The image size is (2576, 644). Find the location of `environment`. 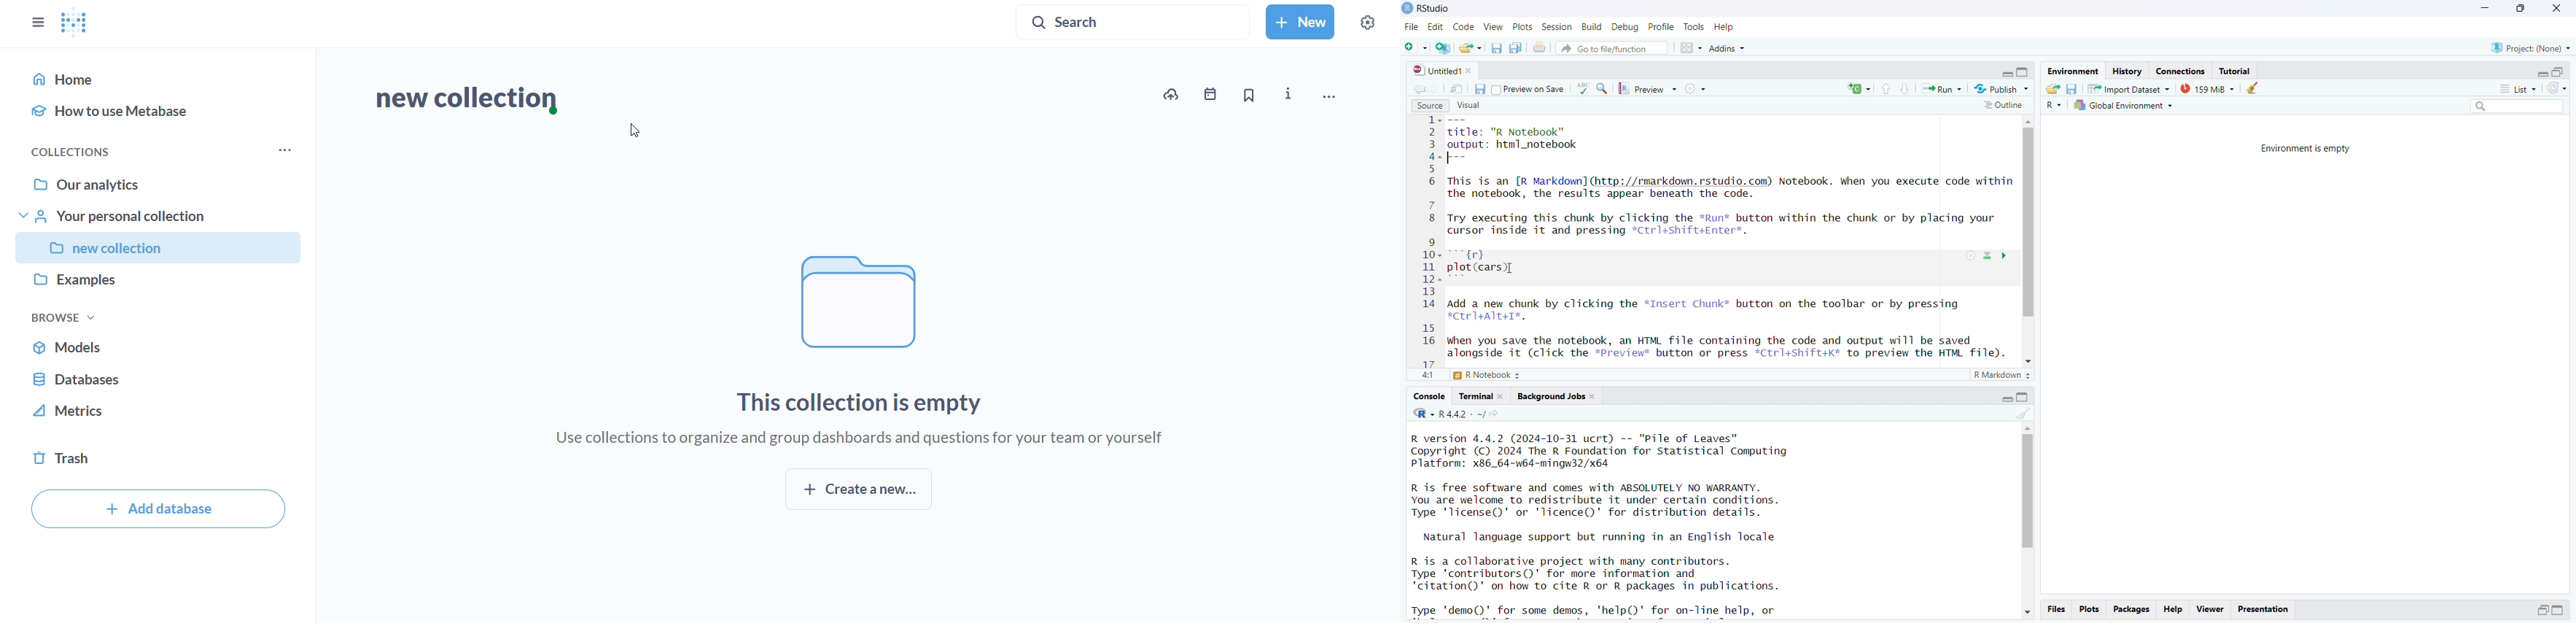

environment is located at coordinates (2072, 71).